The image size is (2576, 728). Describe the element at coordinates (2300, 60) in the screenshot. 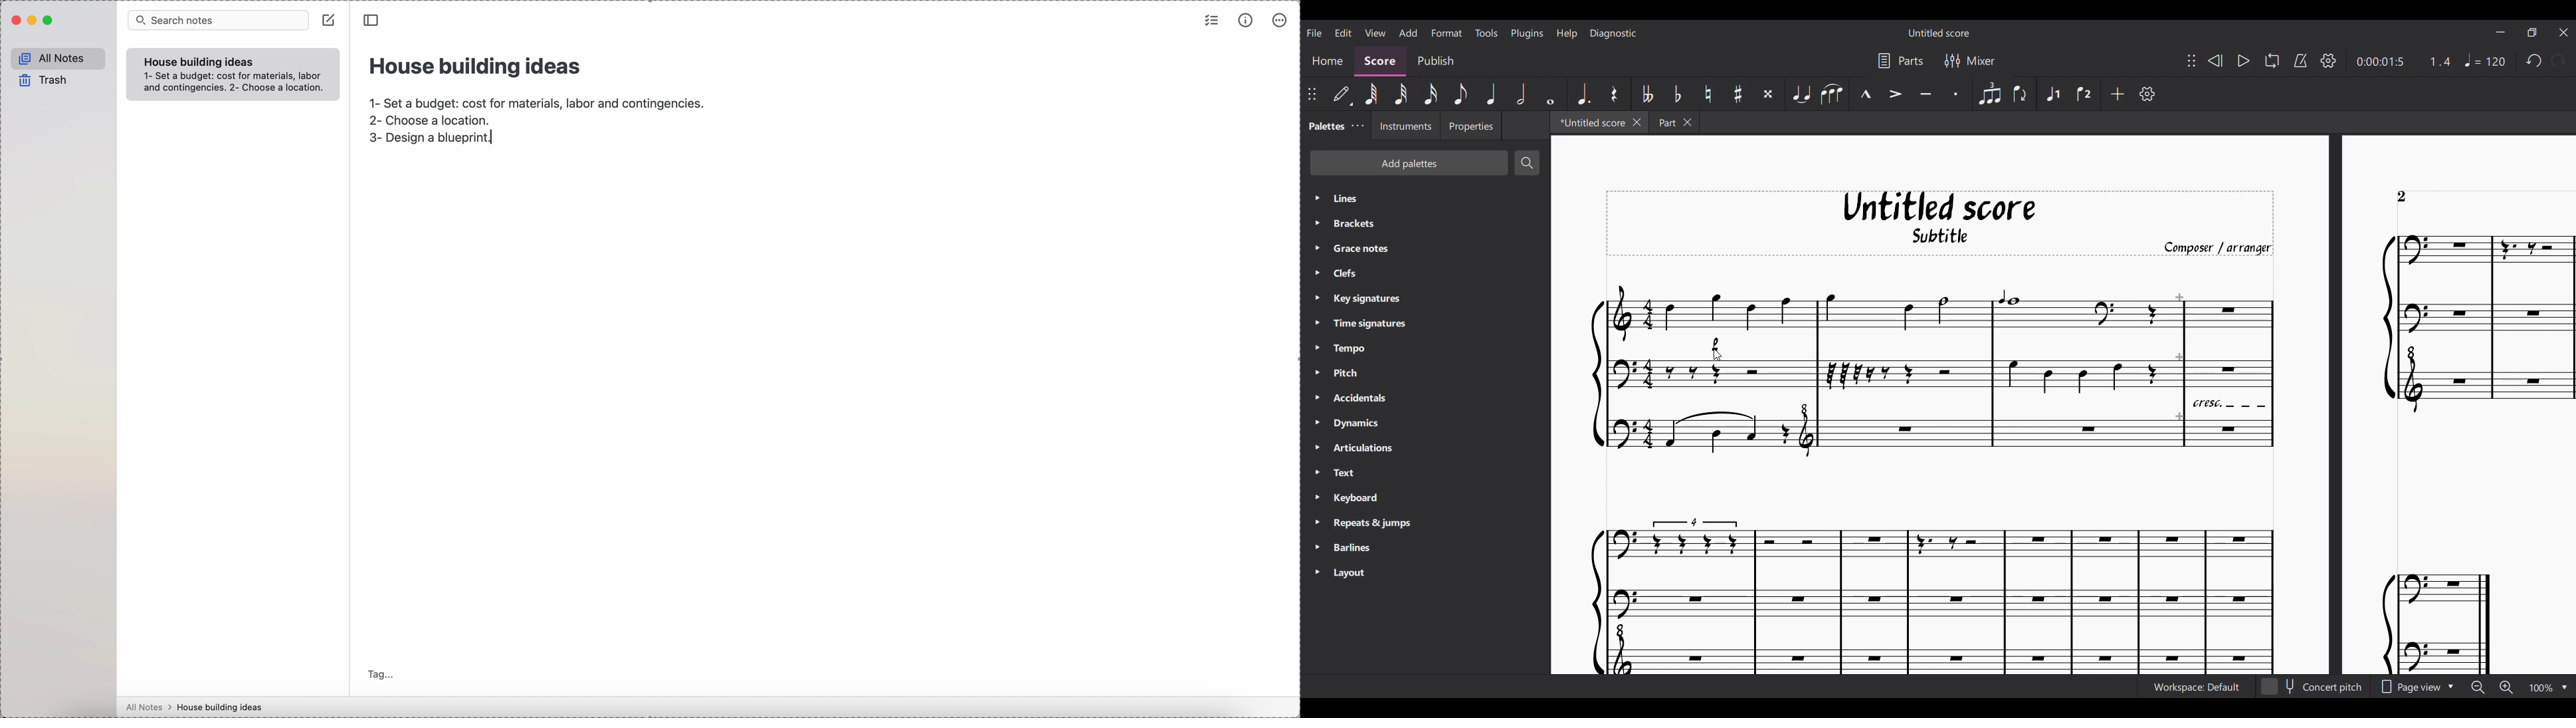

I see `Metronome` at that location.